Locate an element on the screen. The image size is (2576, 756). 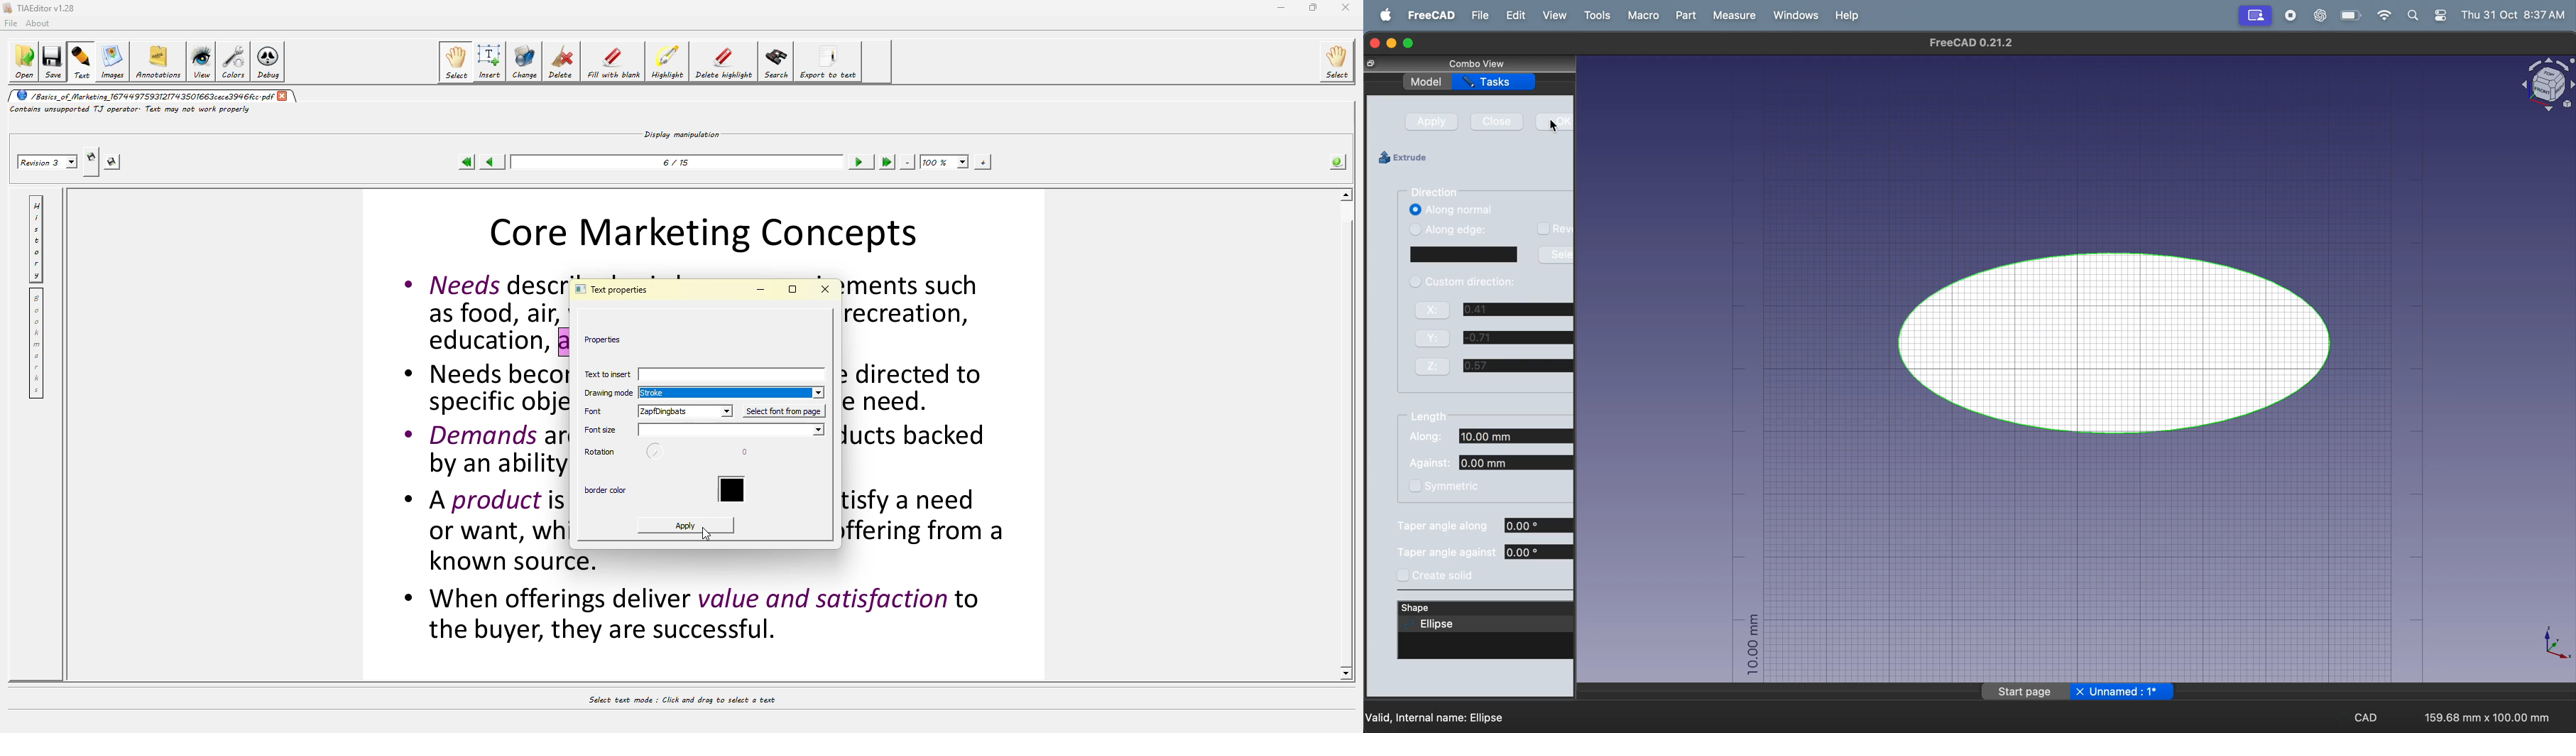
tasks is located at coordinates (1499, 83).